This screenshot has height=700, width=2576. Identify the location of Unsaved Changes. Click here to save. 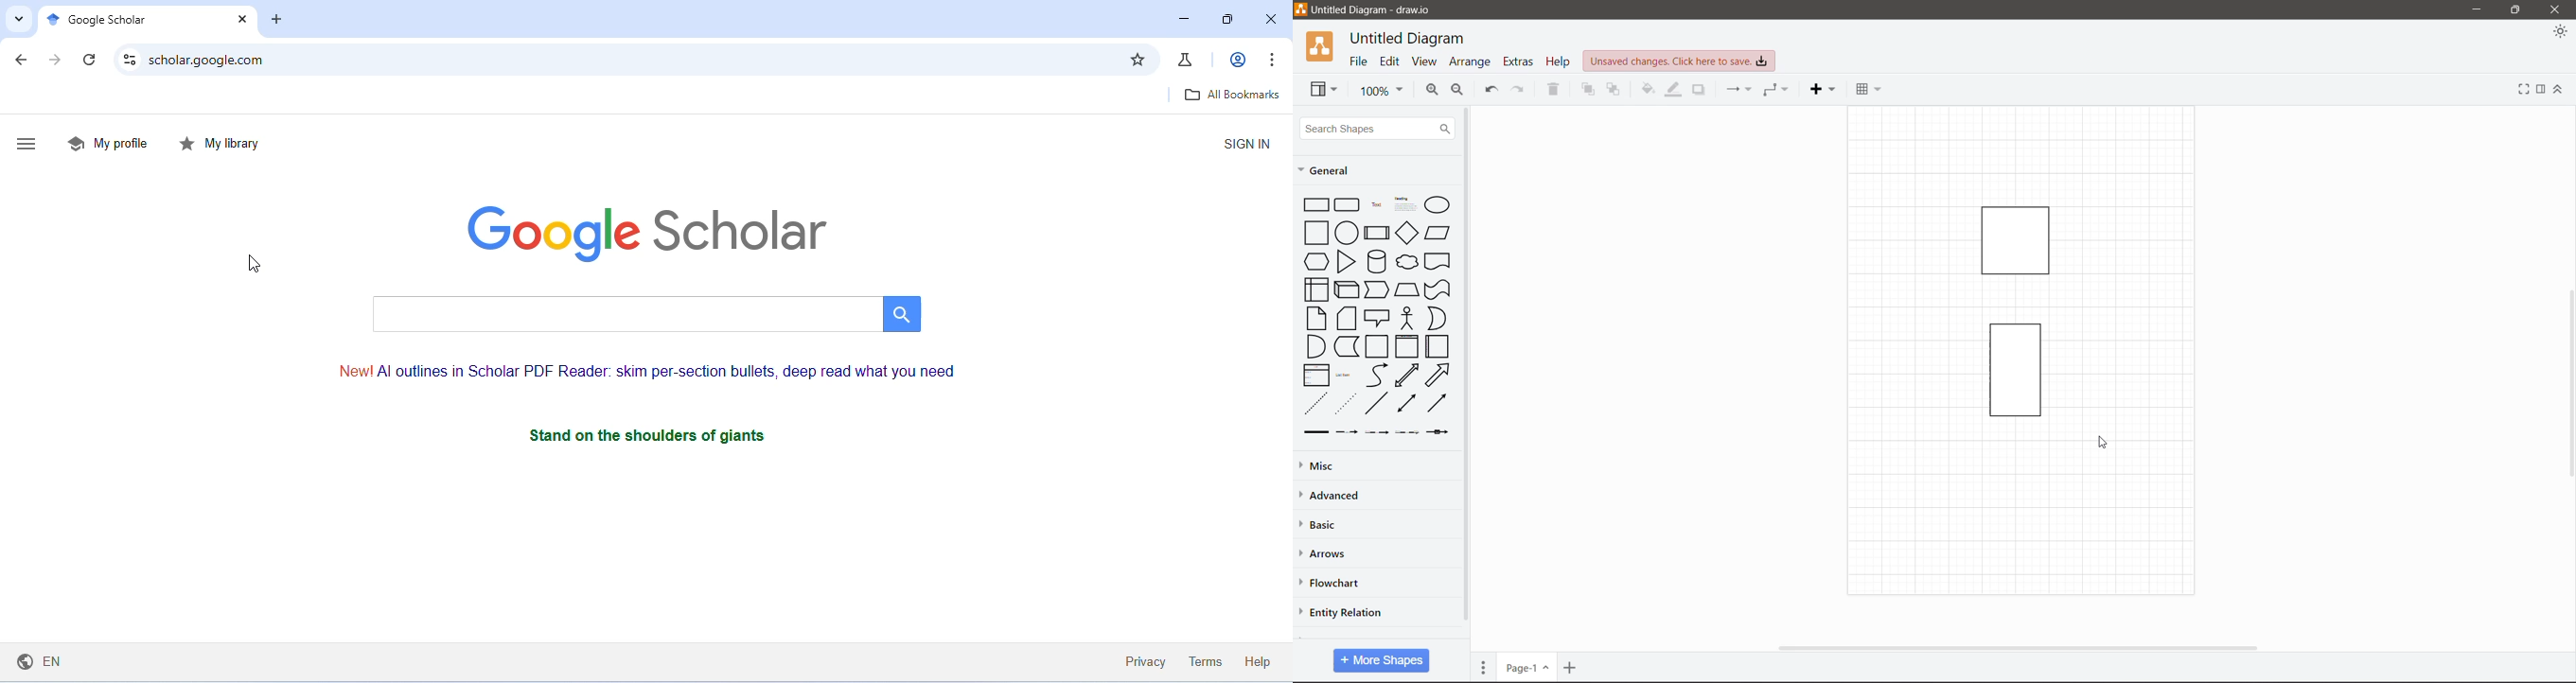
(1679, 62).